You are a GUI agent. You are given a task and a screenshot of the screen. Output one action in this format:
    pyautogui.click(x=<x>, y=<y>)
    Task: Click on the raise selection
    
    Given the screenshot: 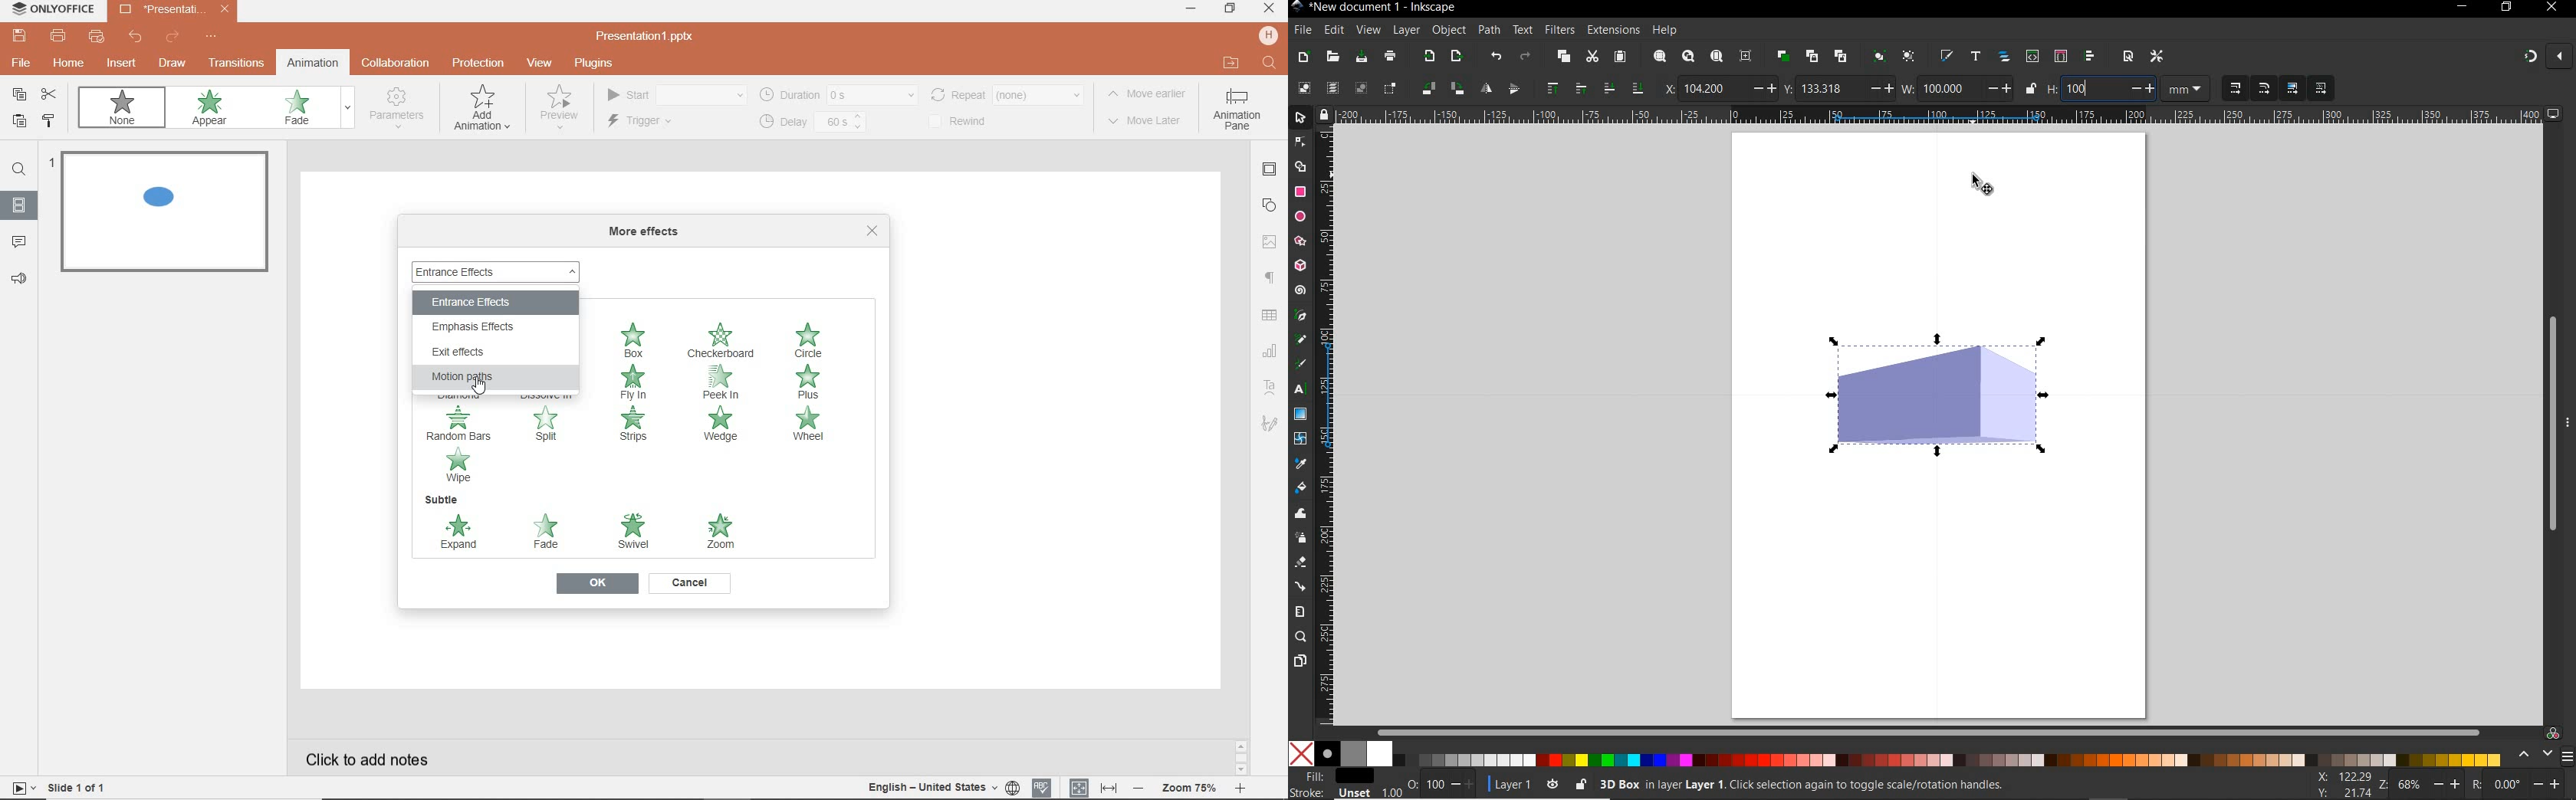 What is the action you would take?
    pyautogui.click(x=1552, y=90)
    